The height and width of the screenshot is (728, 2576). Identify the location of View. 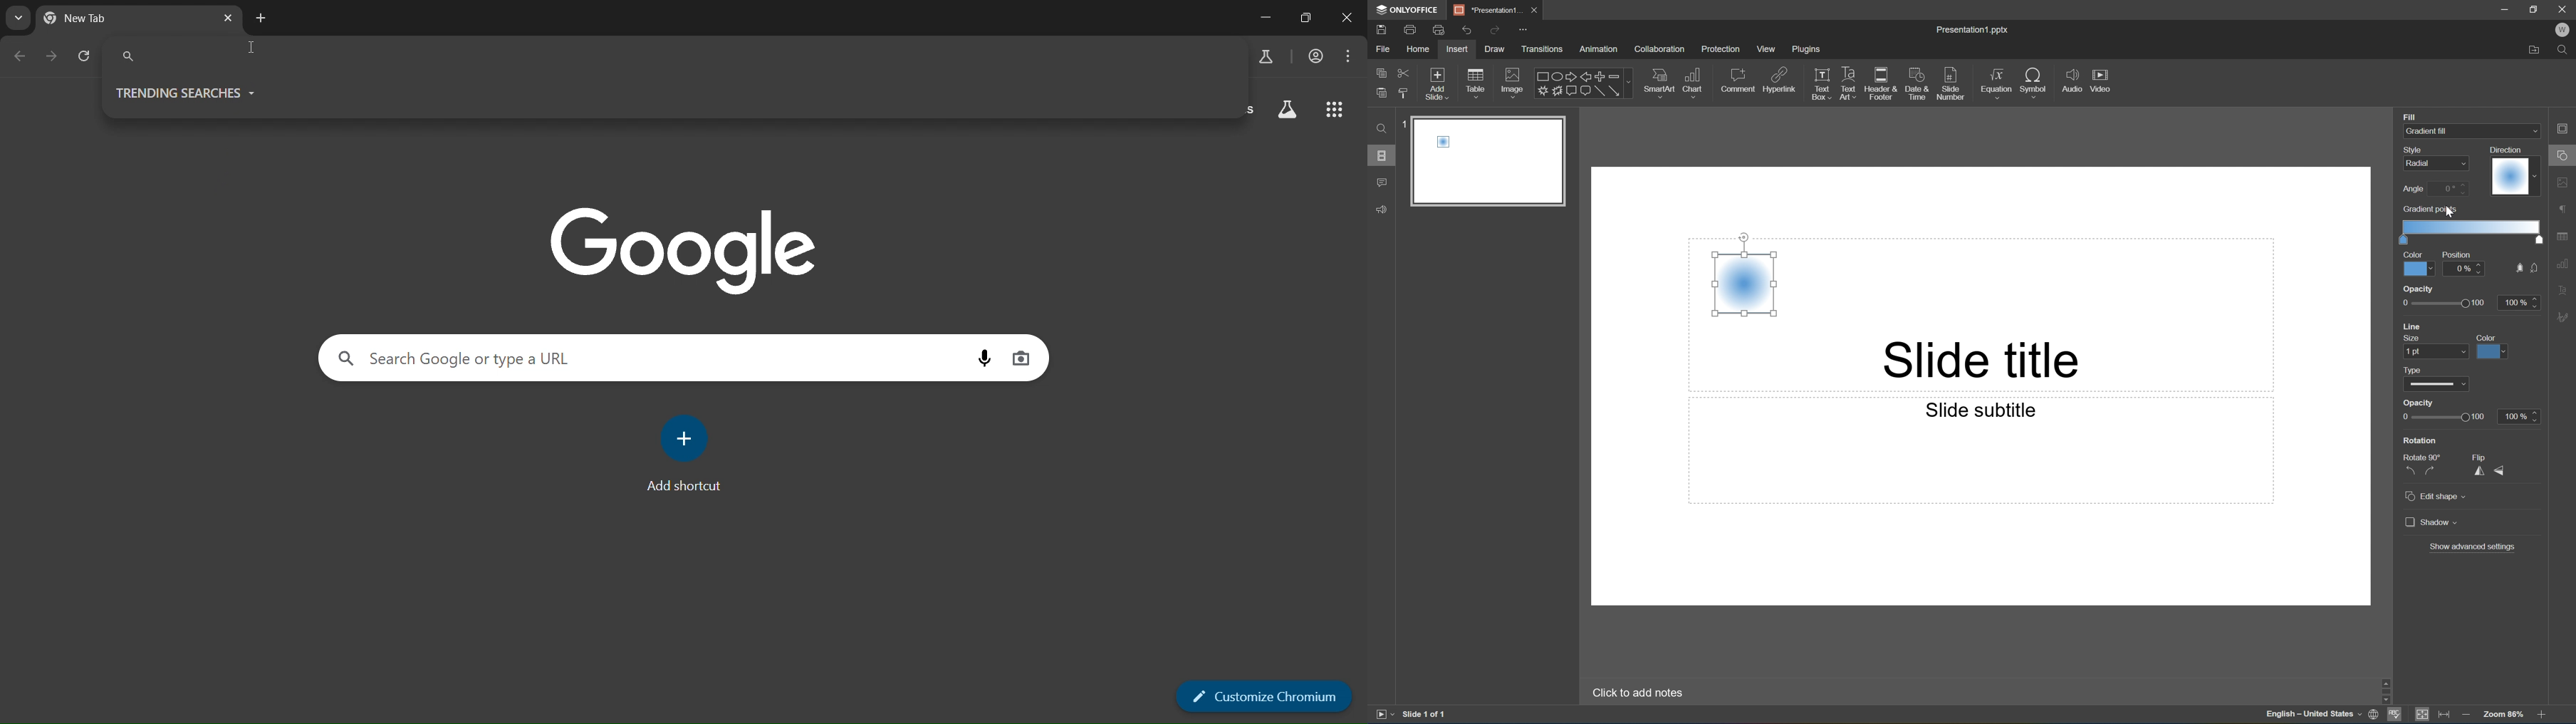
(1767, 49).